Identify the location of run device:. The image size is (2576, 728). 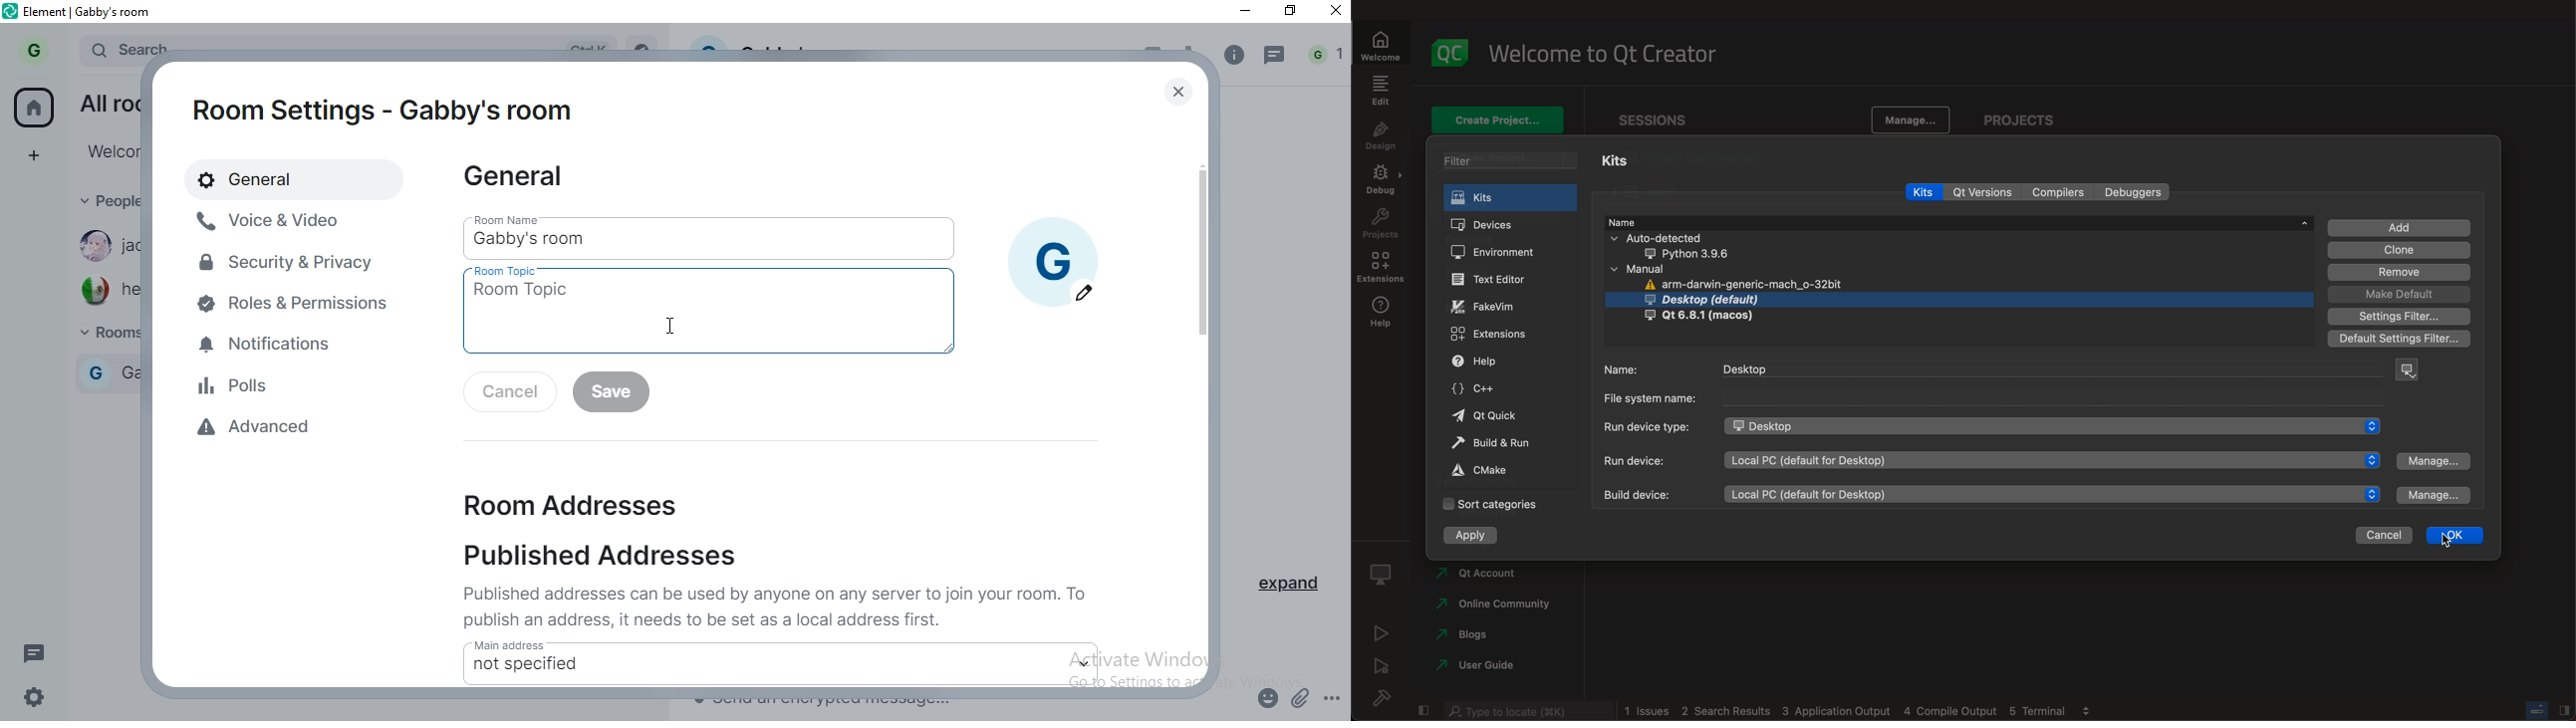
(1640, 461).